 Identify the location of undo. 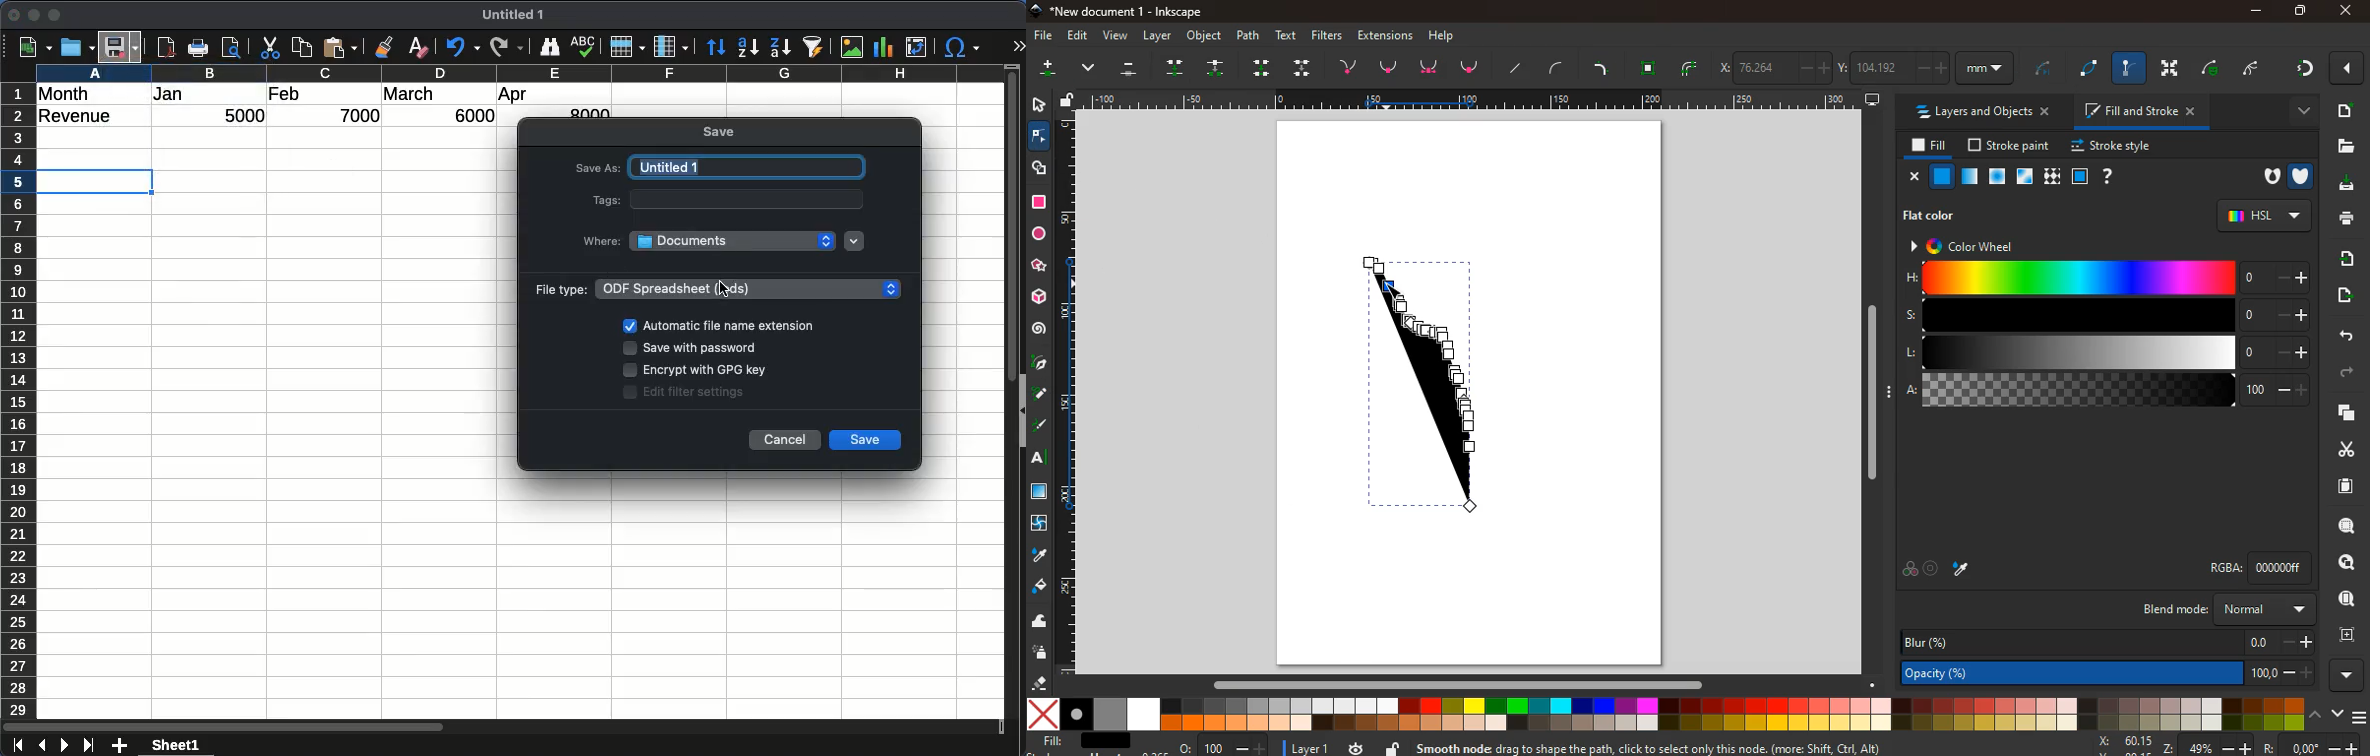
(460, 48).